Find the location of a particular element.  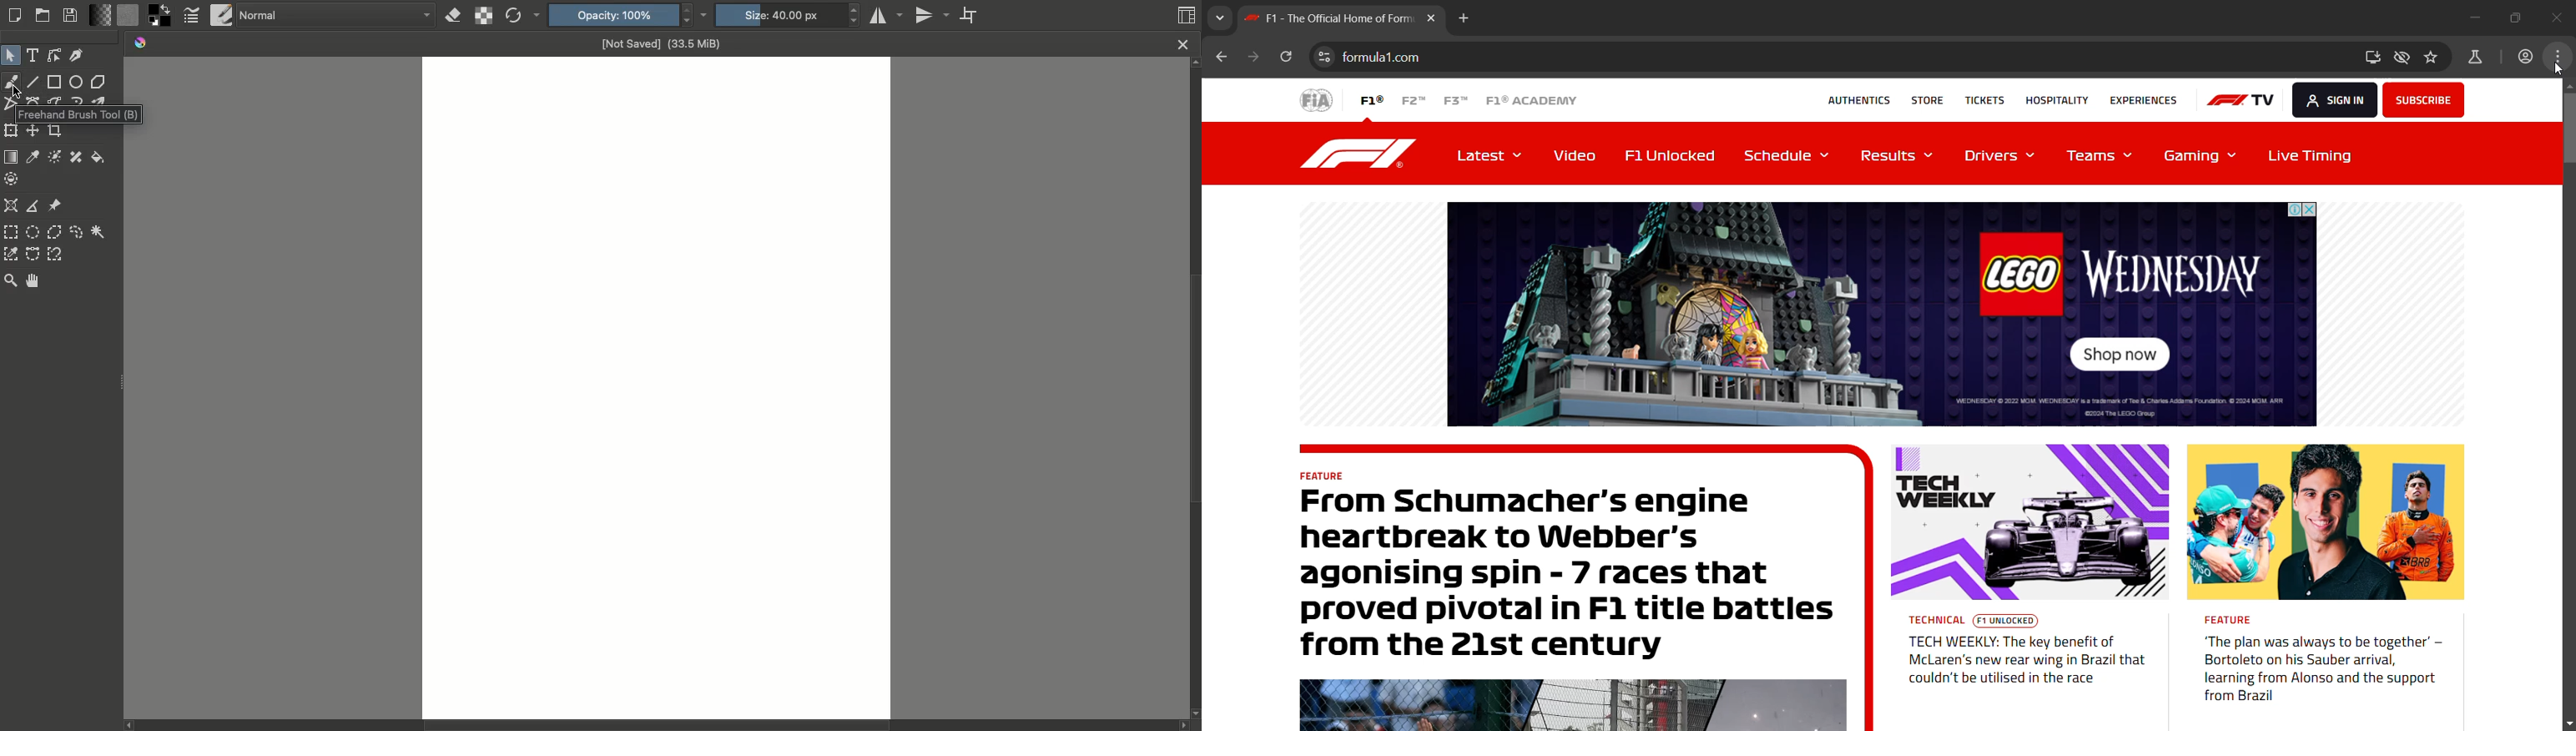

Bezier curve is located at coordinates (33, 100).